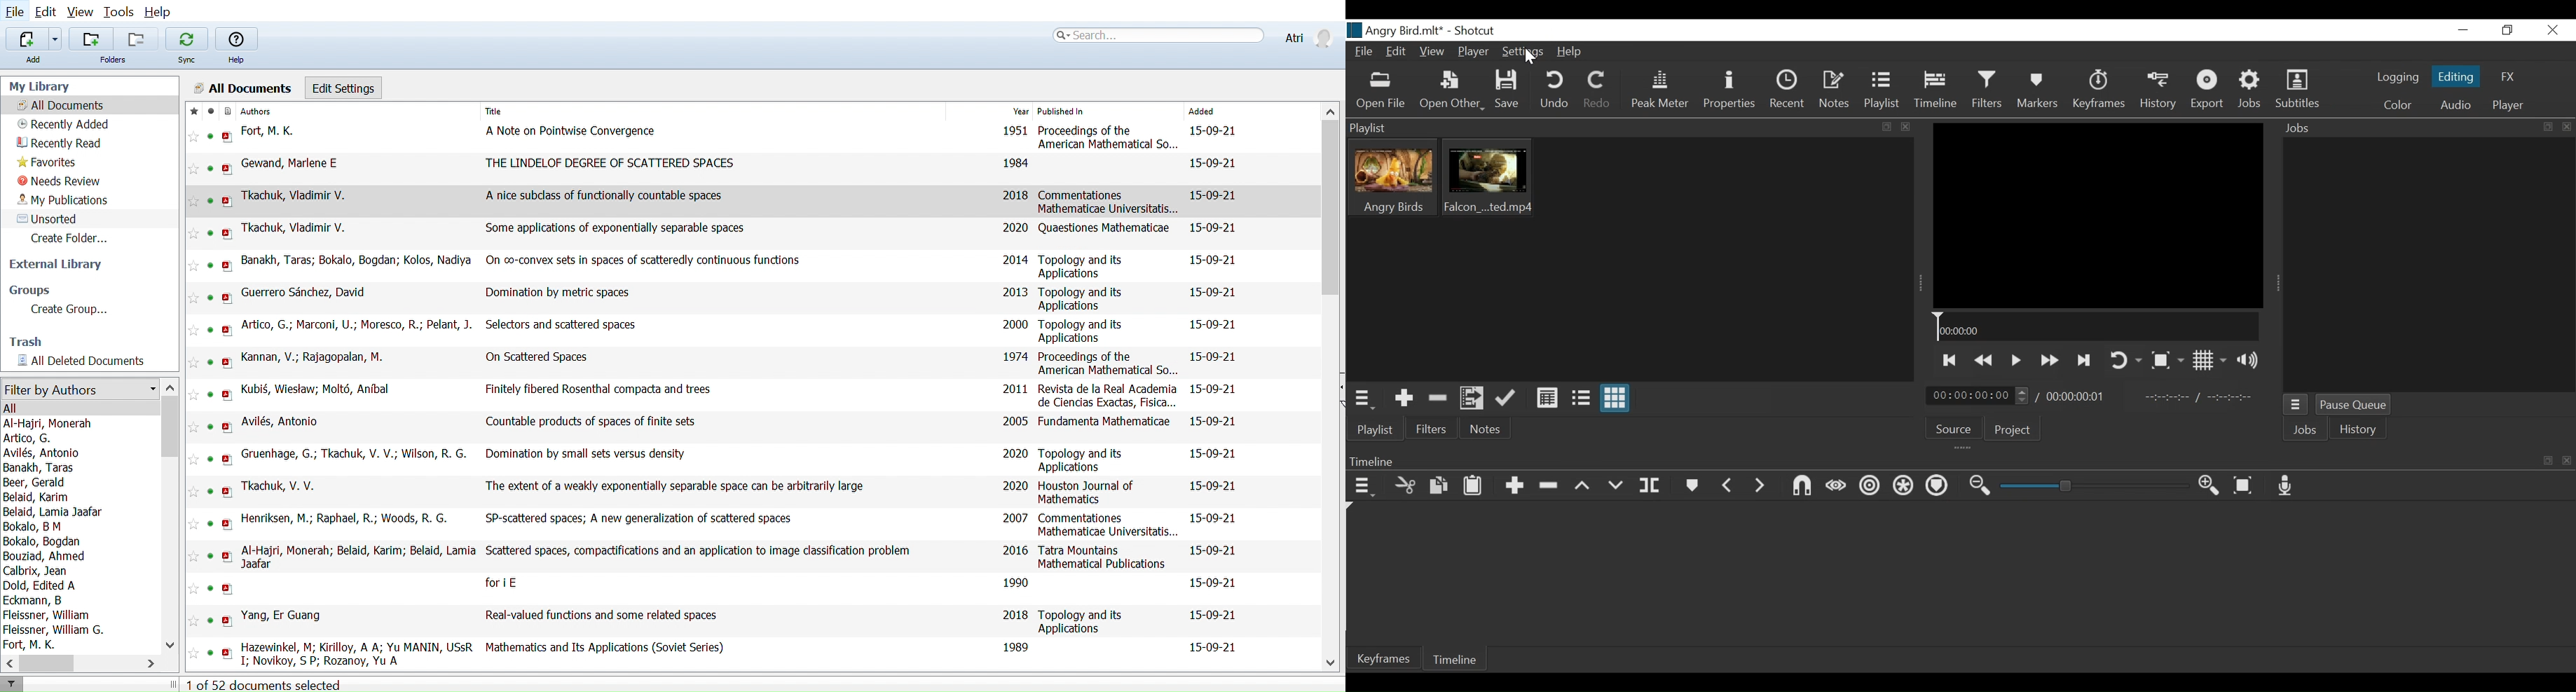  I want to click on Create folder, so click(75, 238).